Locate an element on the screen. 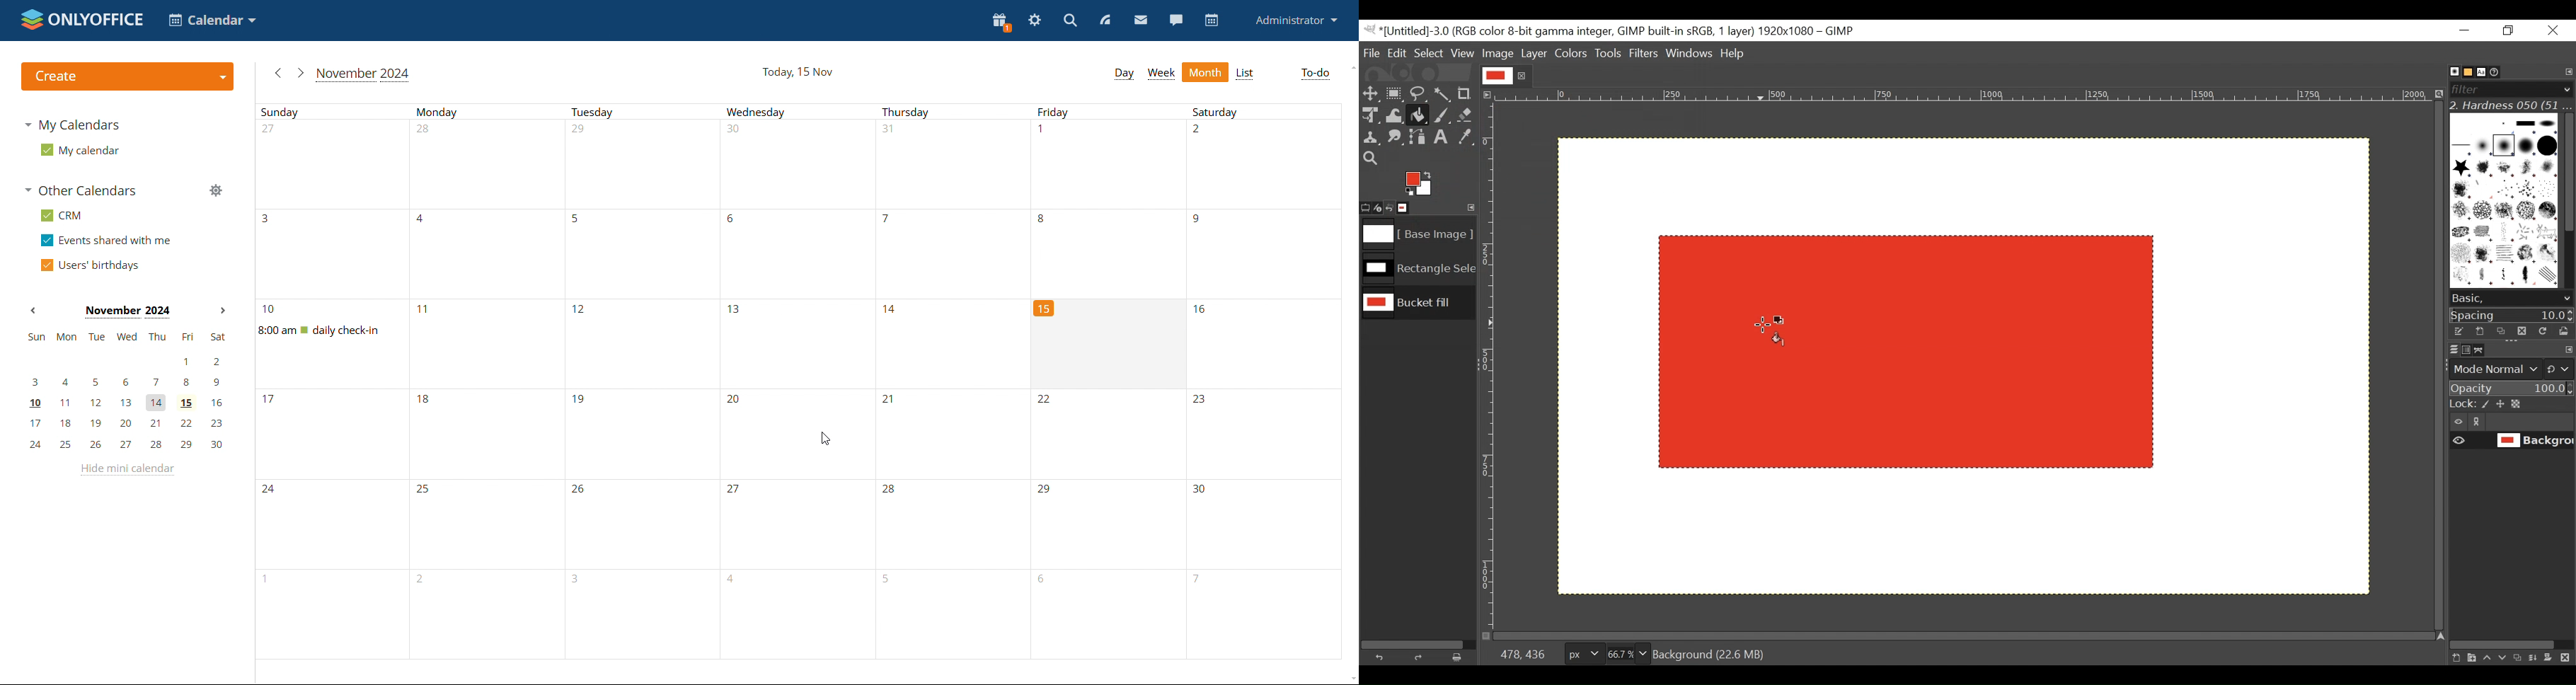 This screenshot has height=700, width=2576. Image is located at coordinates (1498, 54).